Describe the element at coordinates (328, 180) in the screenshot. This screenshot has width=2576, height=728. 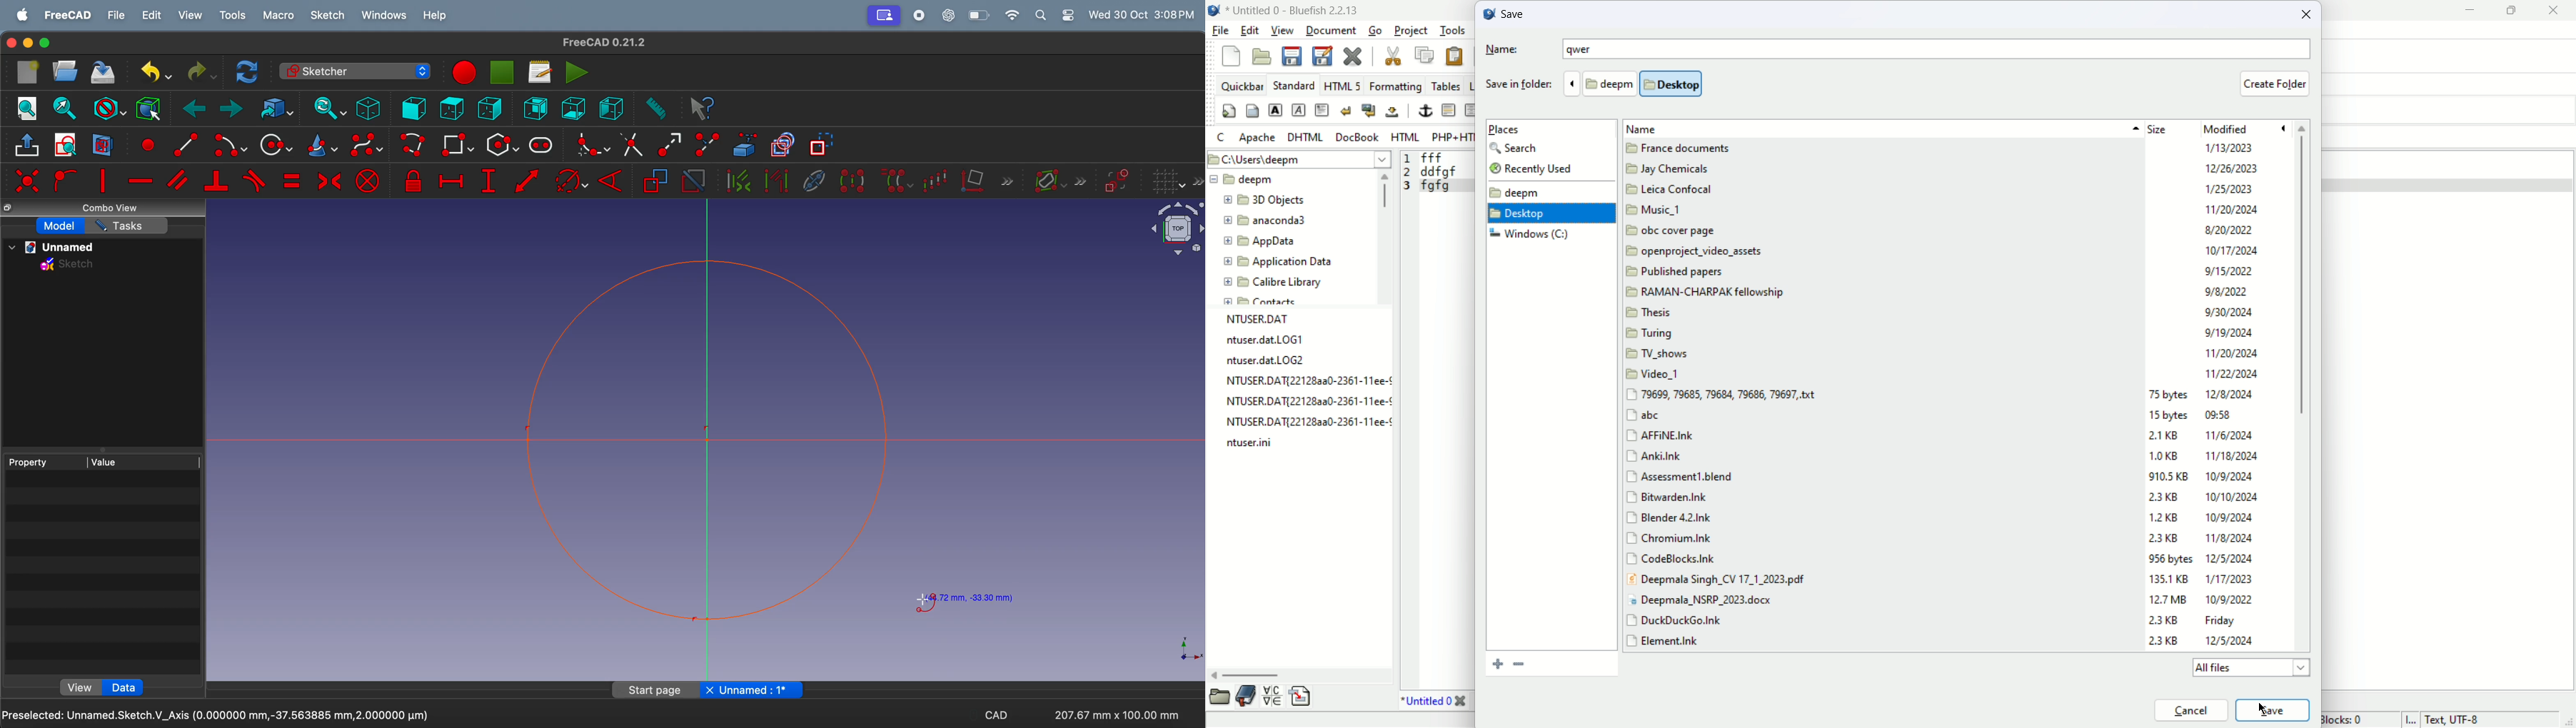
I see `constrain symmetrical` at that location.